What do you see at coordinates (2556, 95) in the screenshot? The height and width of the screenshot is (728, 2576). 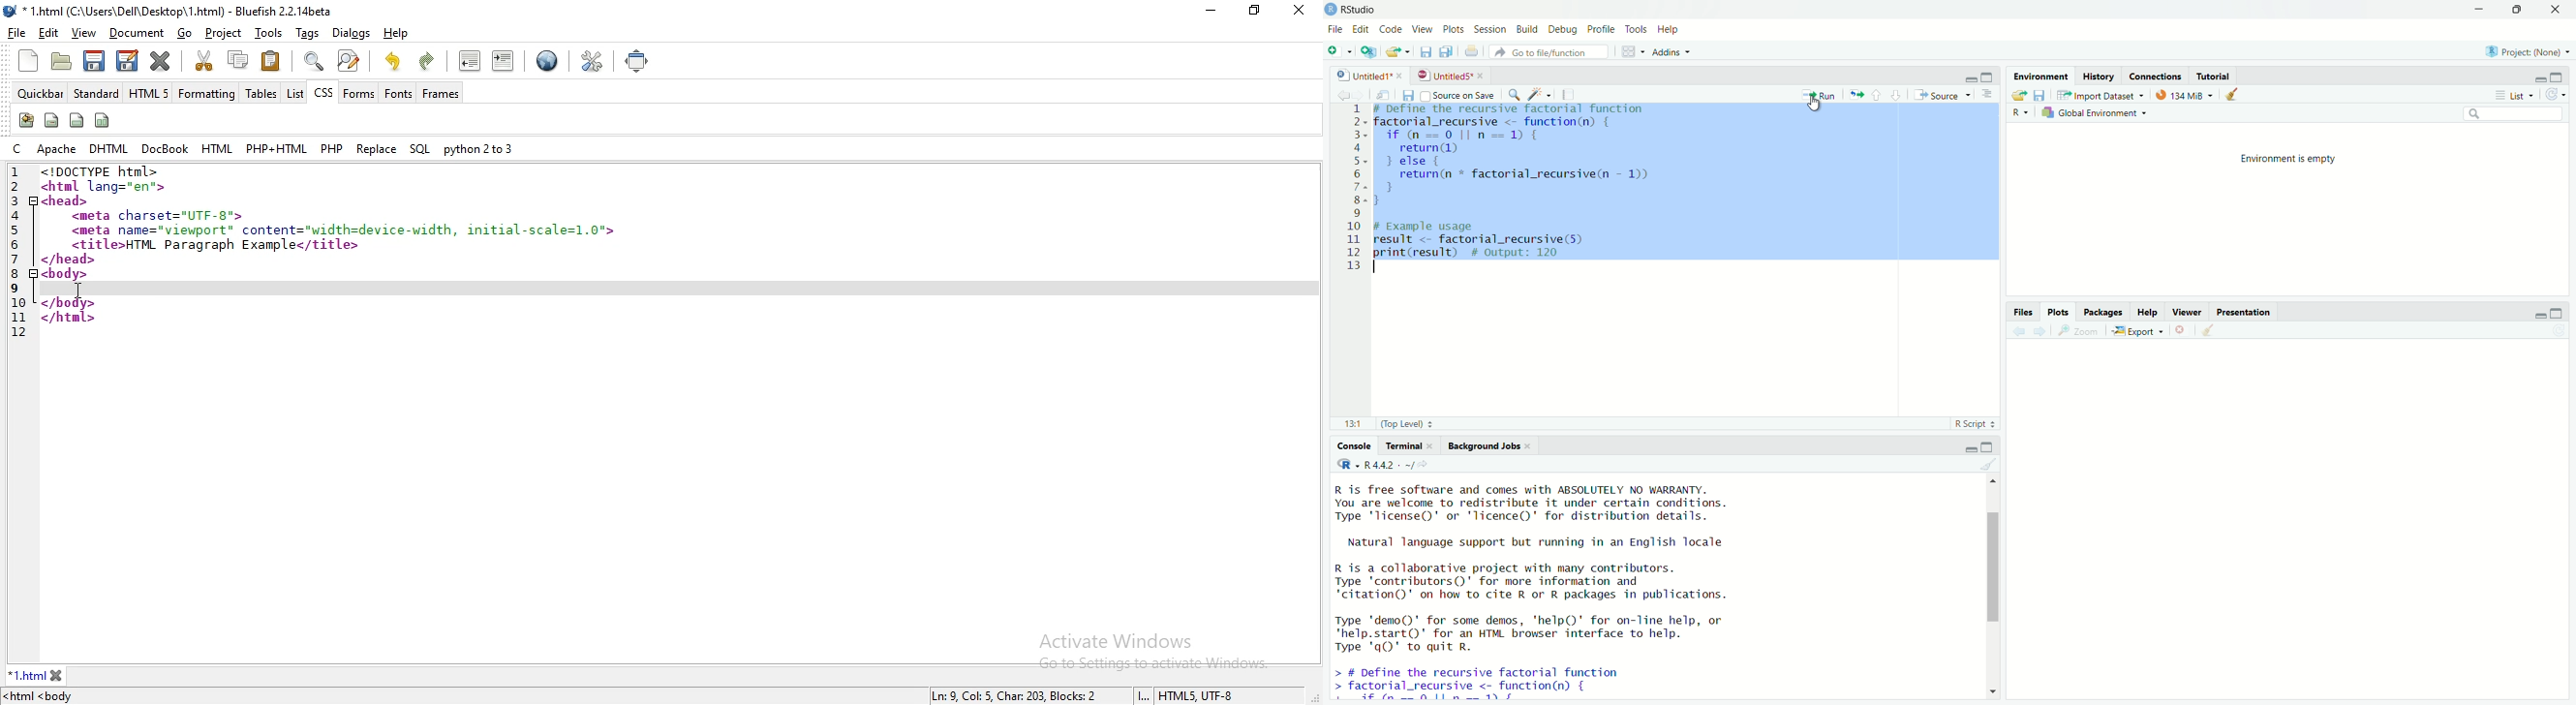 I see `Refresh the list of objects in the environment` at bounding box center [2556, 95].